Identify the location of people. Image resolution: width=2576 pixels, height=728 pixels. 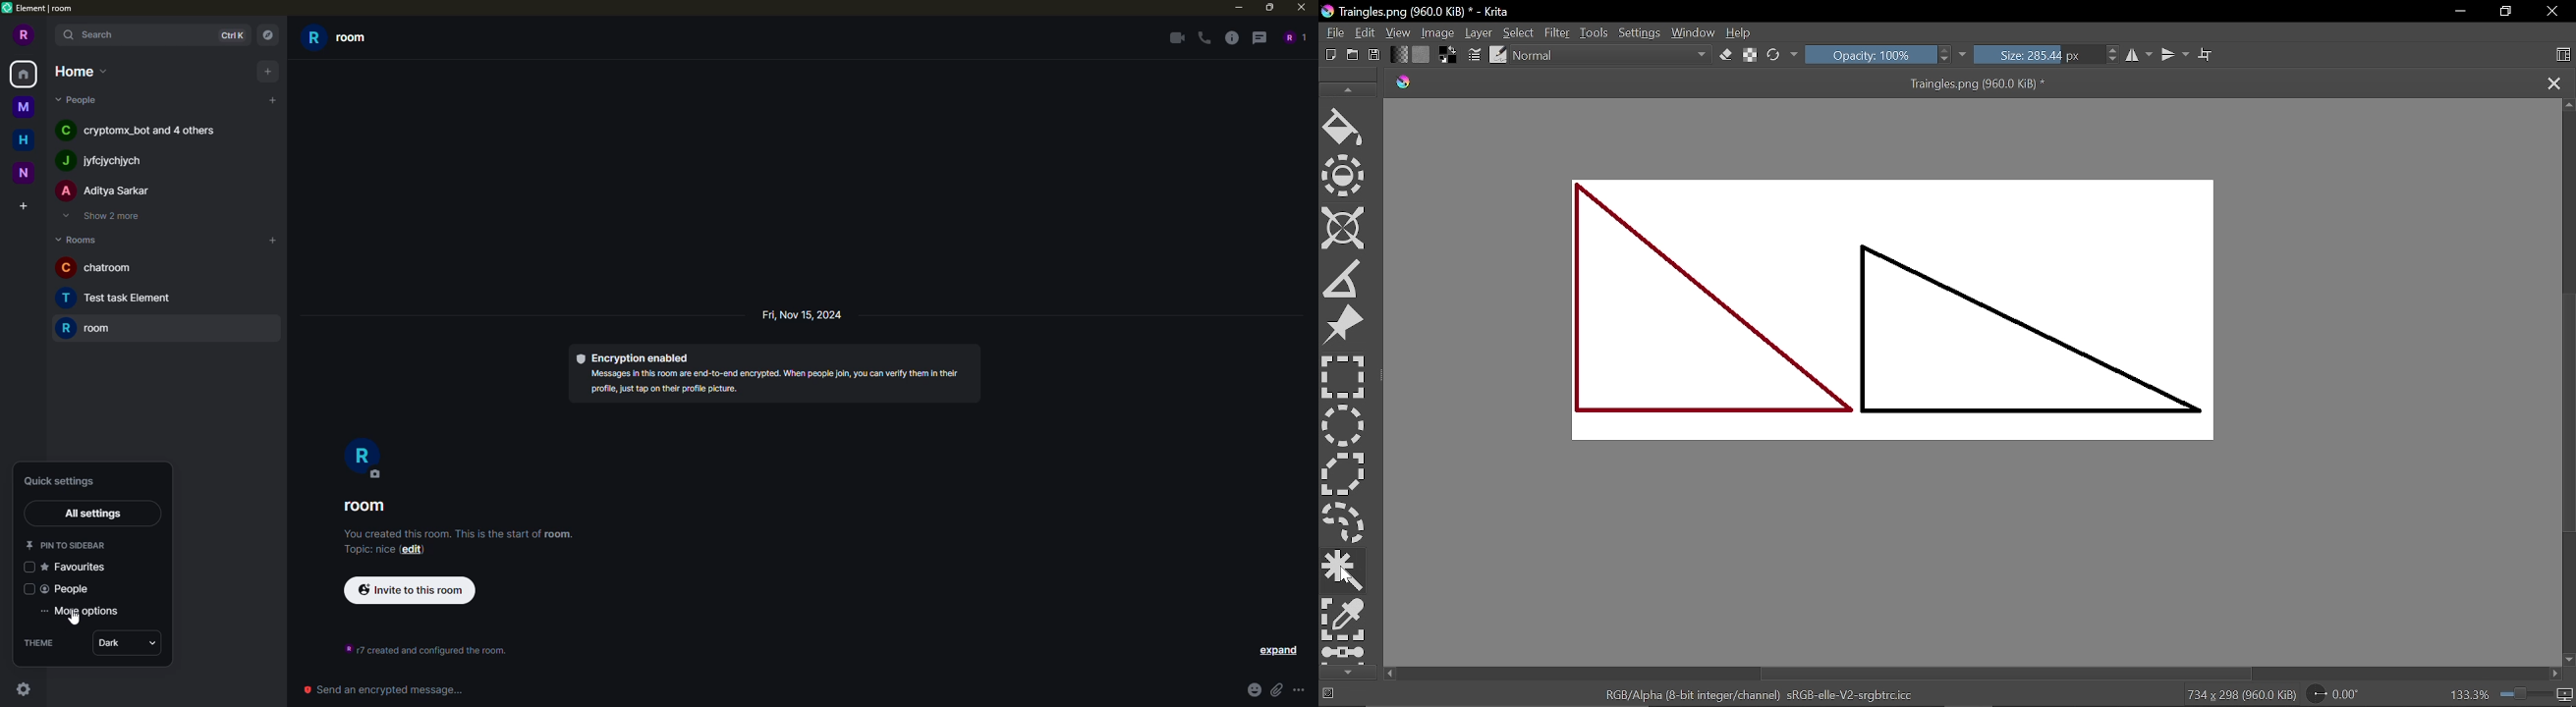
(1292, 38).